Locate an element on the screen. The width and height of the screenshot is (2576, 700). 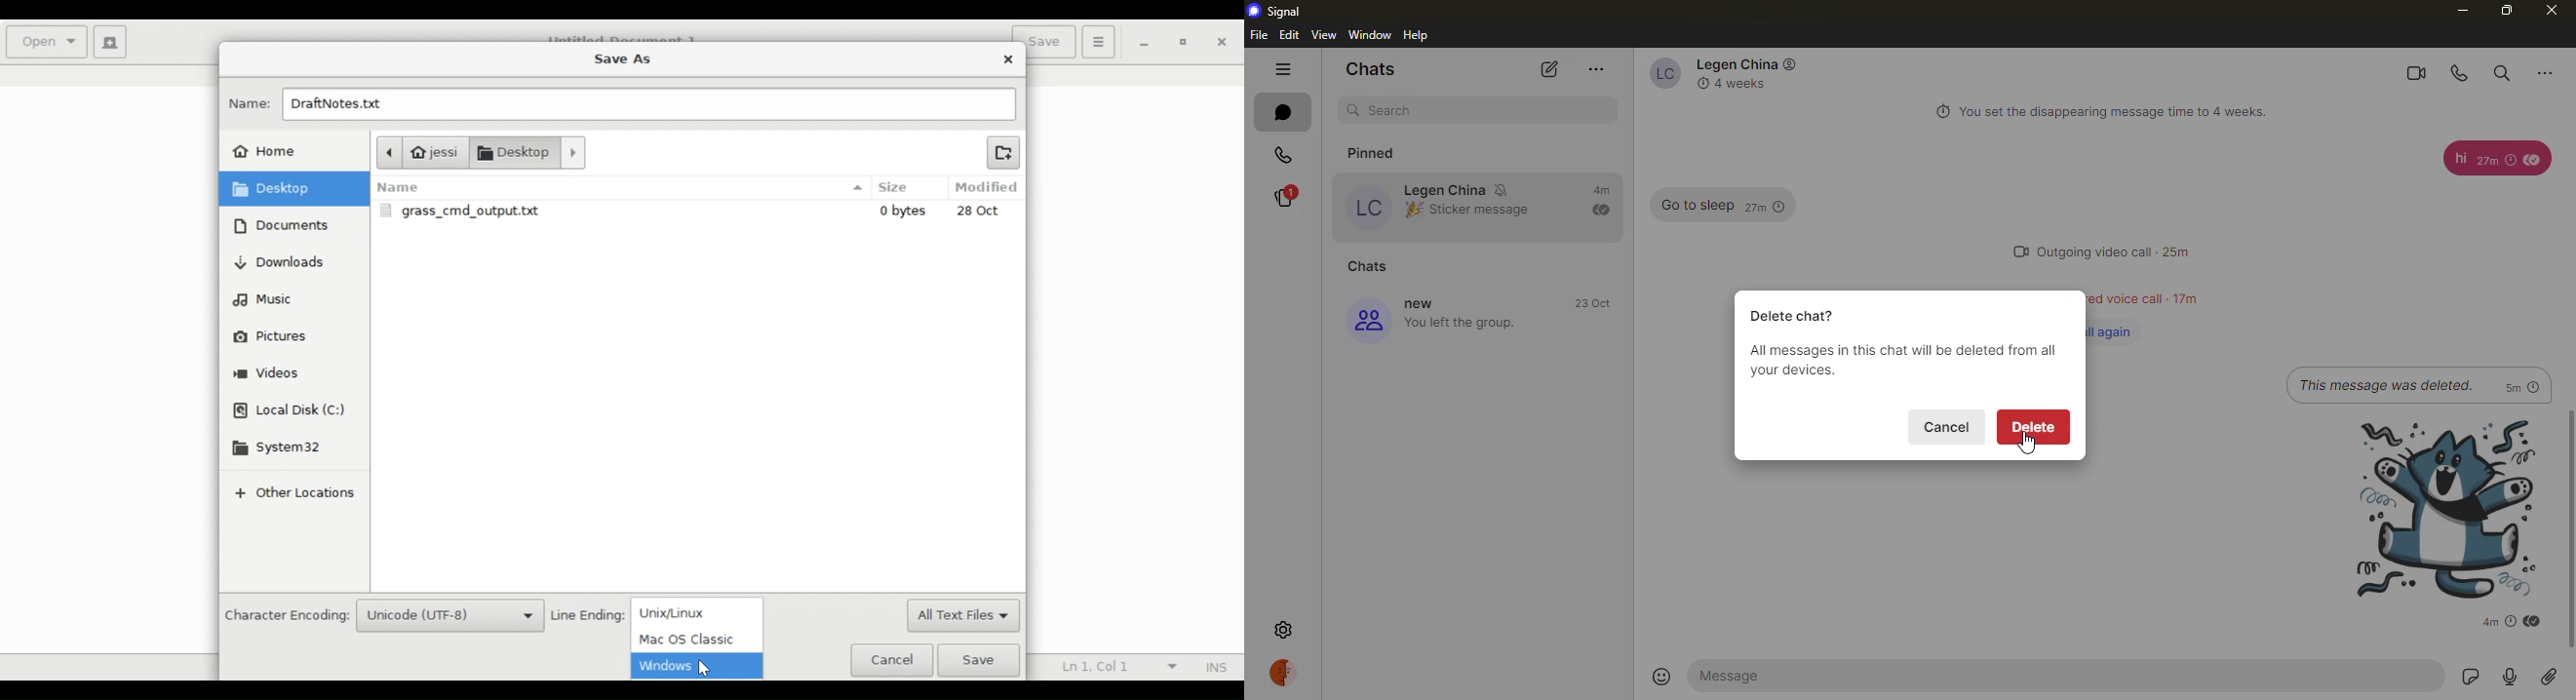
time is located at coordinates (1601, 190).